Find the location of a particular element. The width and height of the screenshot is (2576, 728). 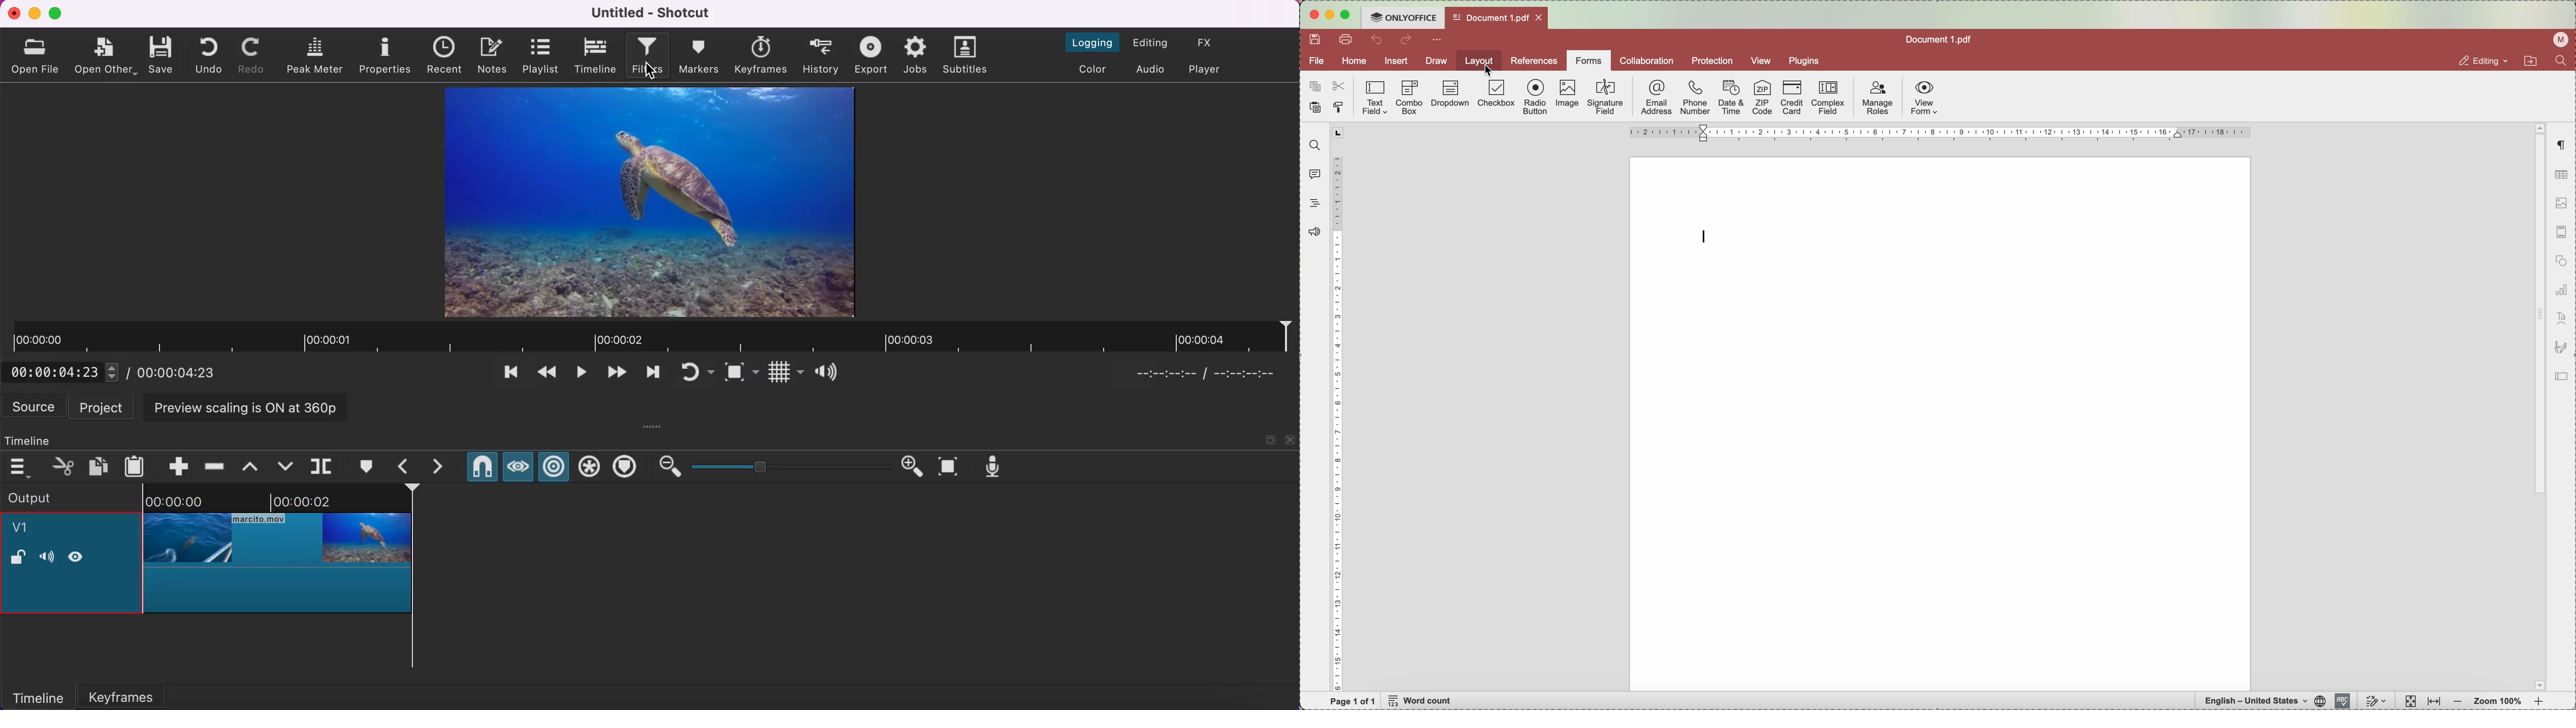

cropped clip is located at coordinates (277, 556).